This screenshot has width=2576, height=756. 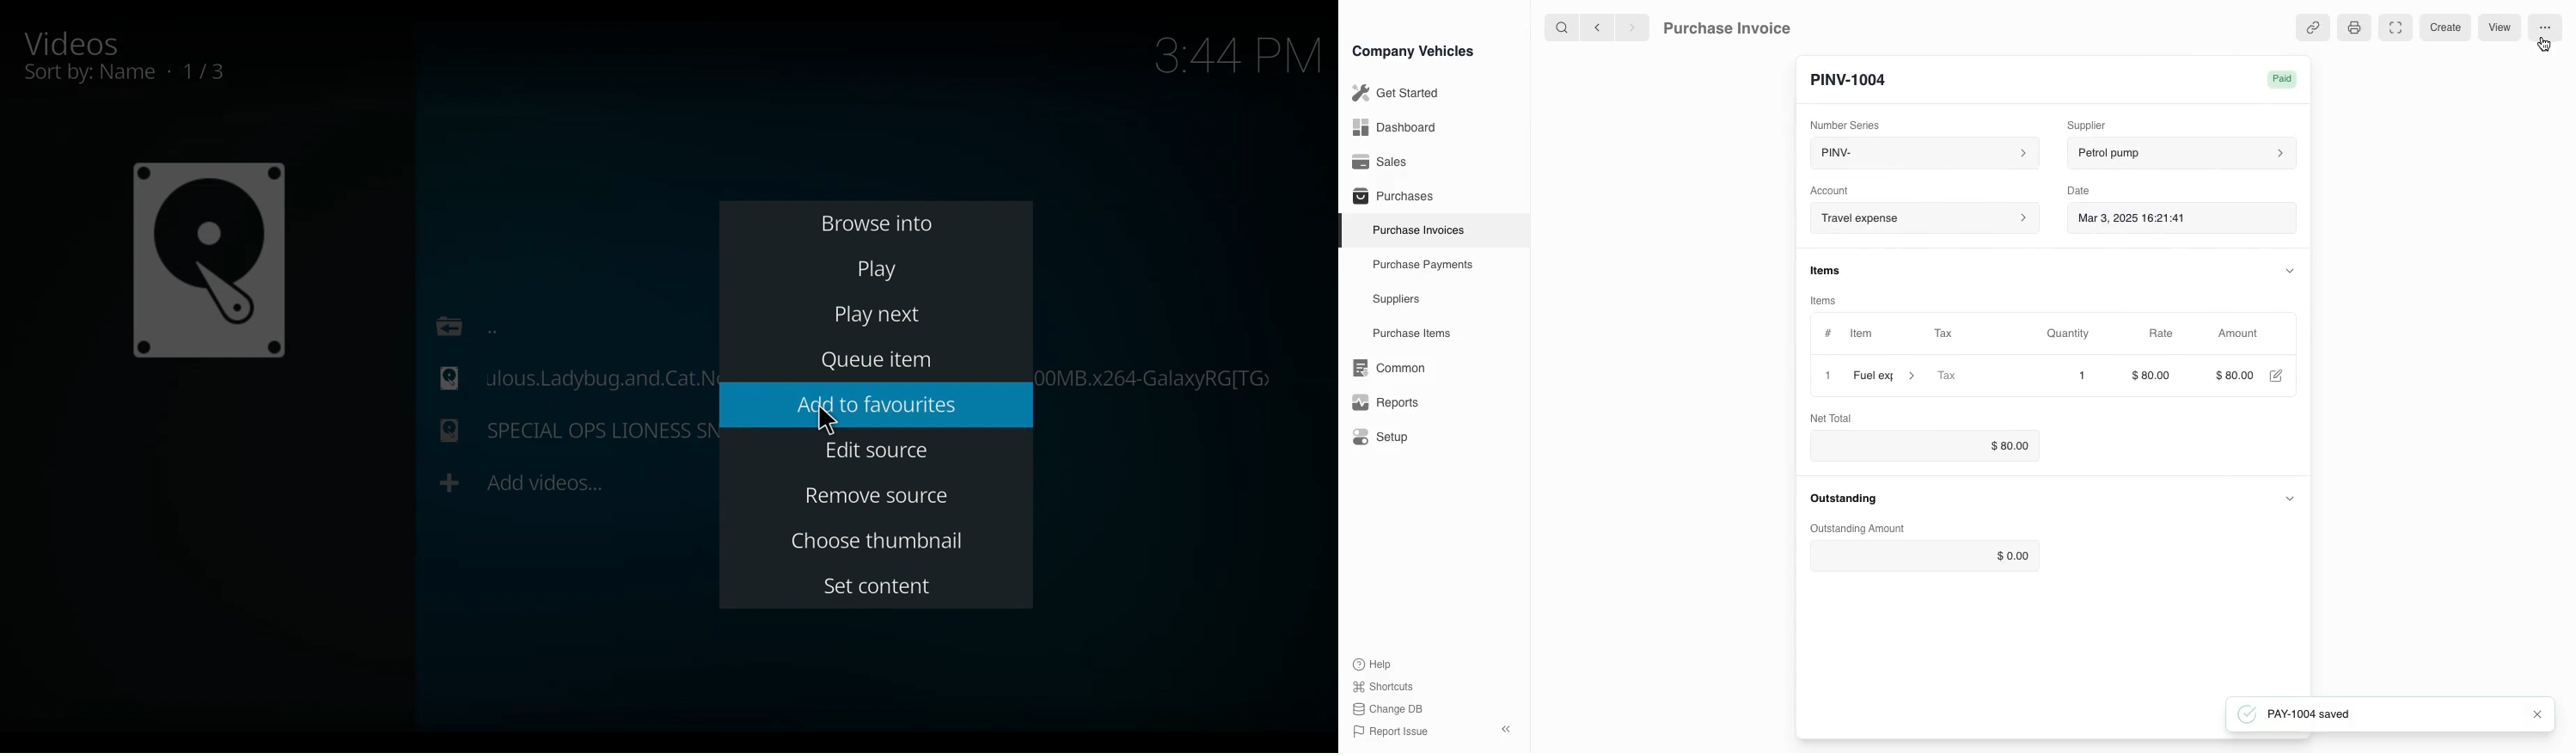 What do you see at coordinates (208, 260) in the screenshot?
I see `Movie File` at bounding box center [208, 260].